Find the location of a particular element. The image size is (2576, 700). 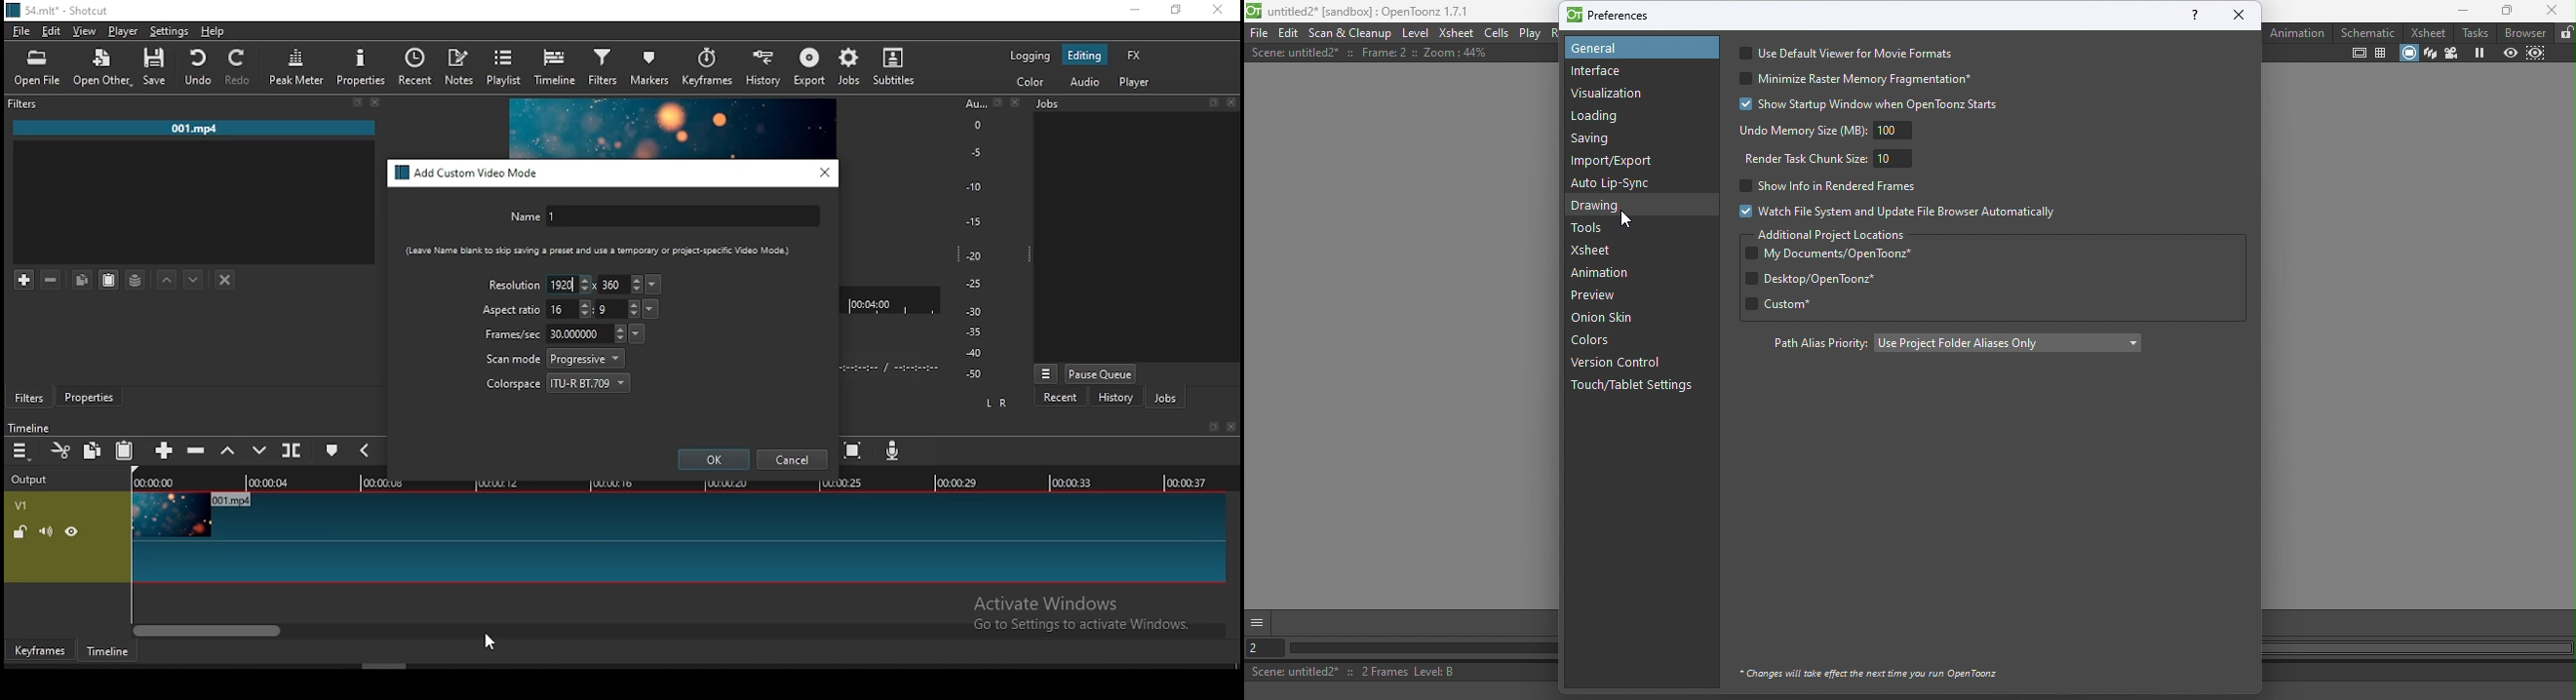

hide video track is located at coordinates (72, 530).